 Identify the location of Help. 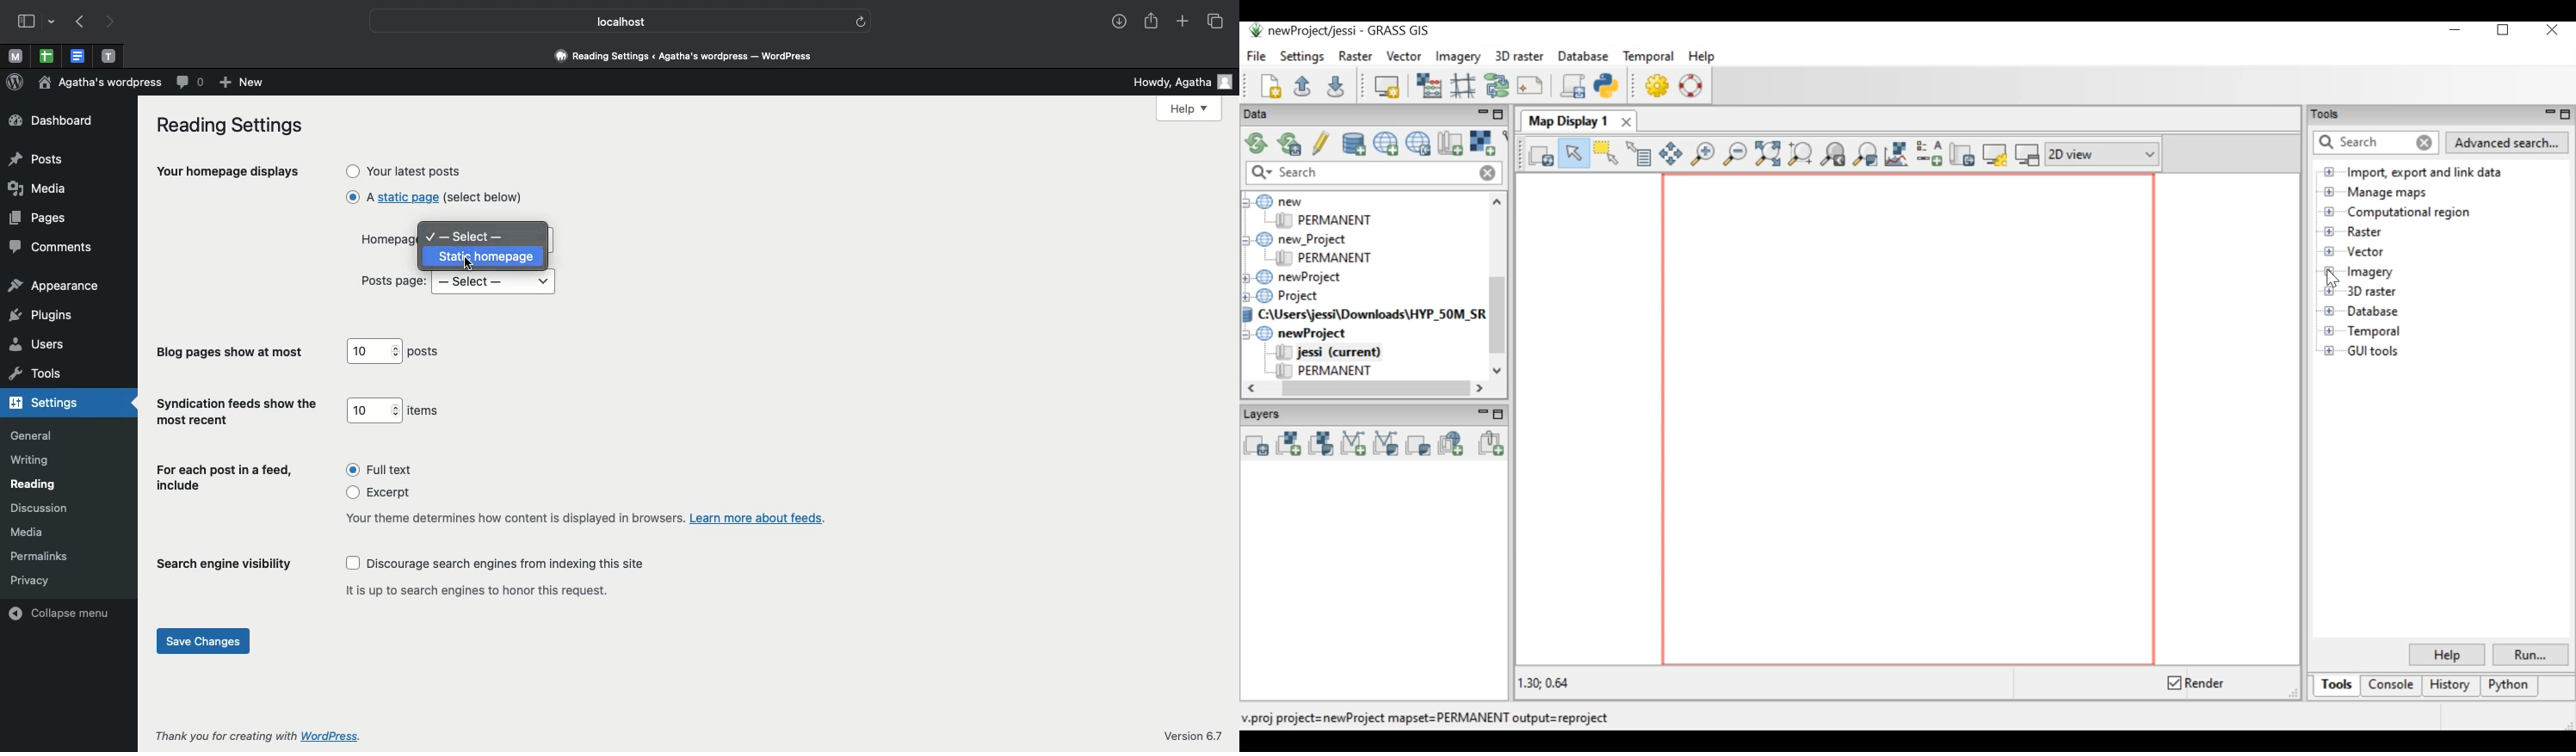
(1189, 109).